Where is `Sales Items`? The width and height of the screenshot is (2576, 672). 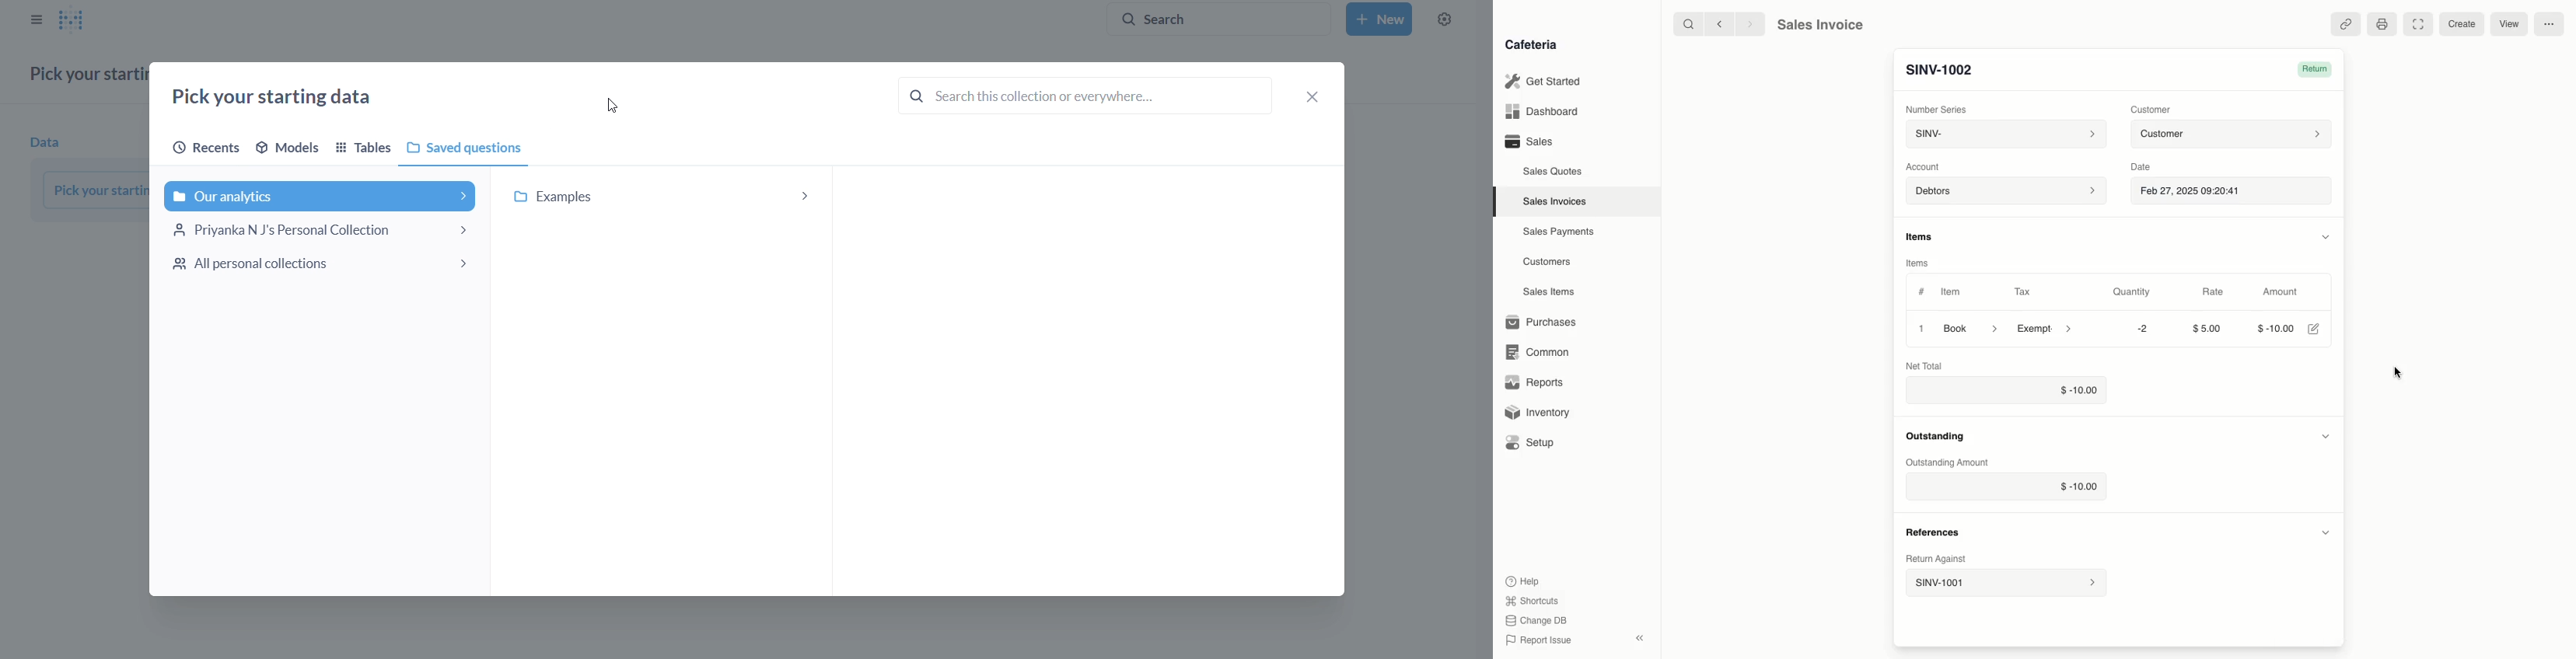
Sales Items is located at coordinates (1549, 292).